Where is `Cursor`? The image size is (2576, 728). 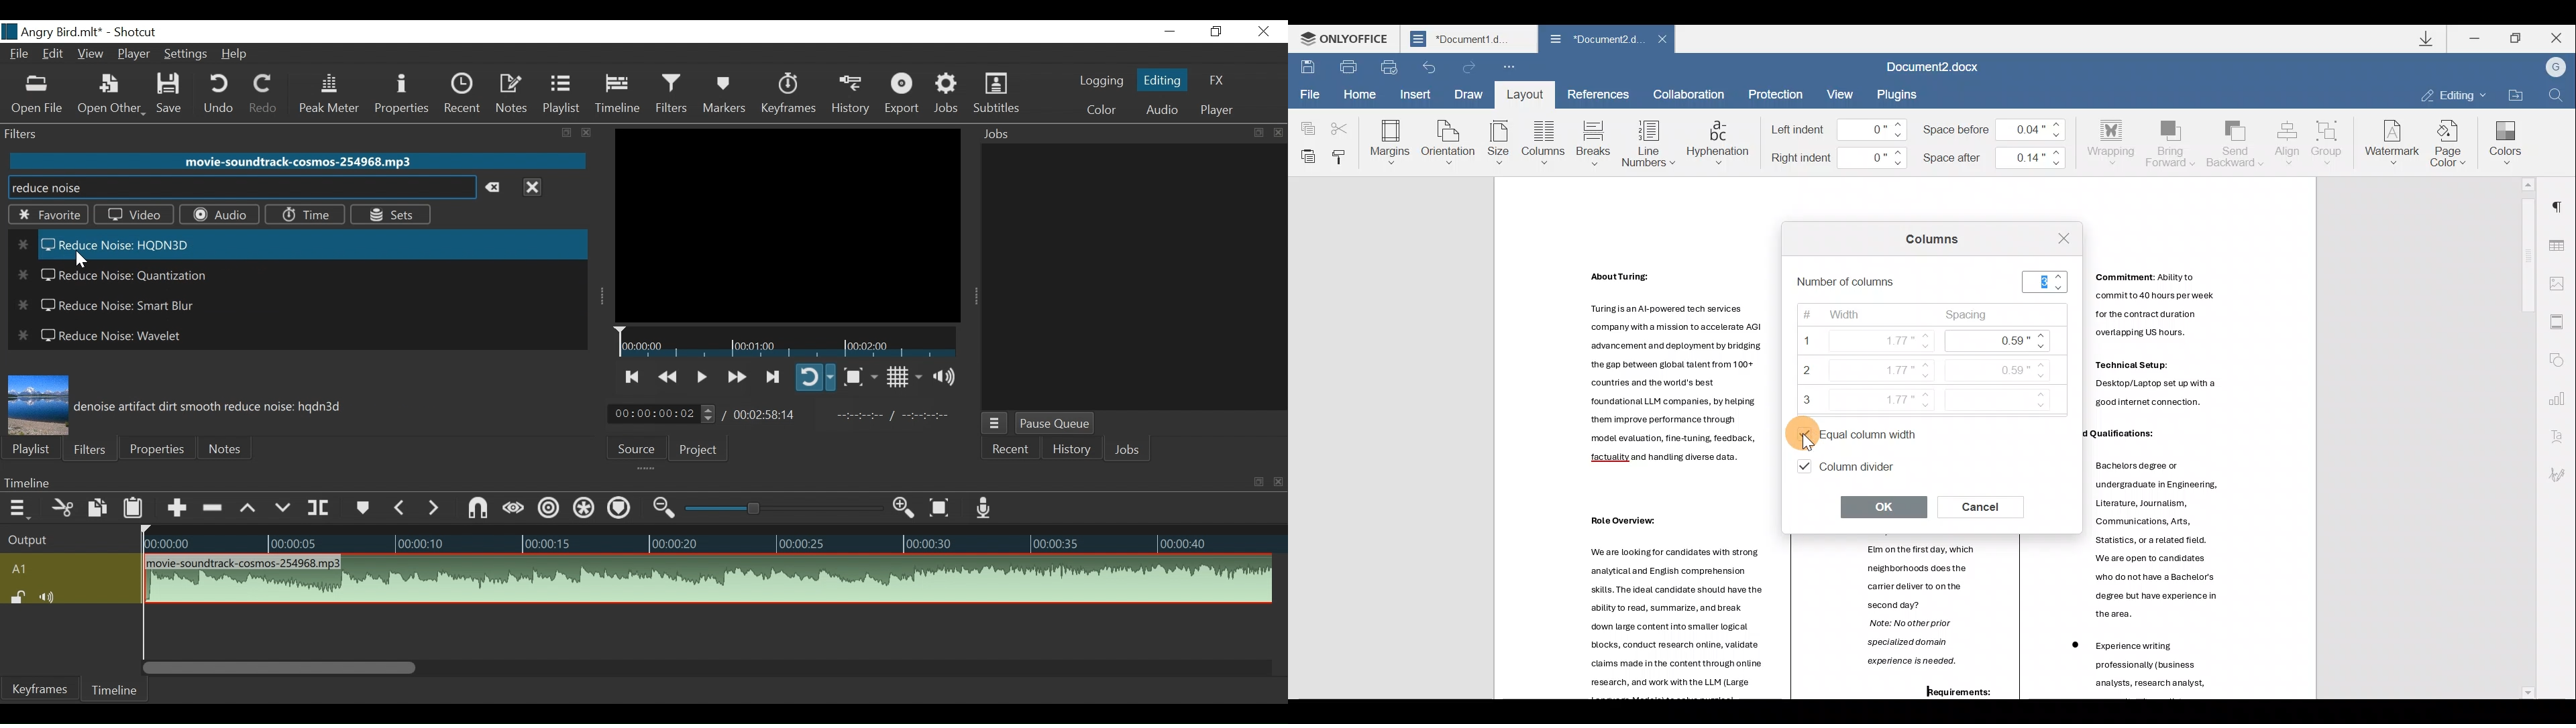
Cursor is located at coordinates (1813, 442).